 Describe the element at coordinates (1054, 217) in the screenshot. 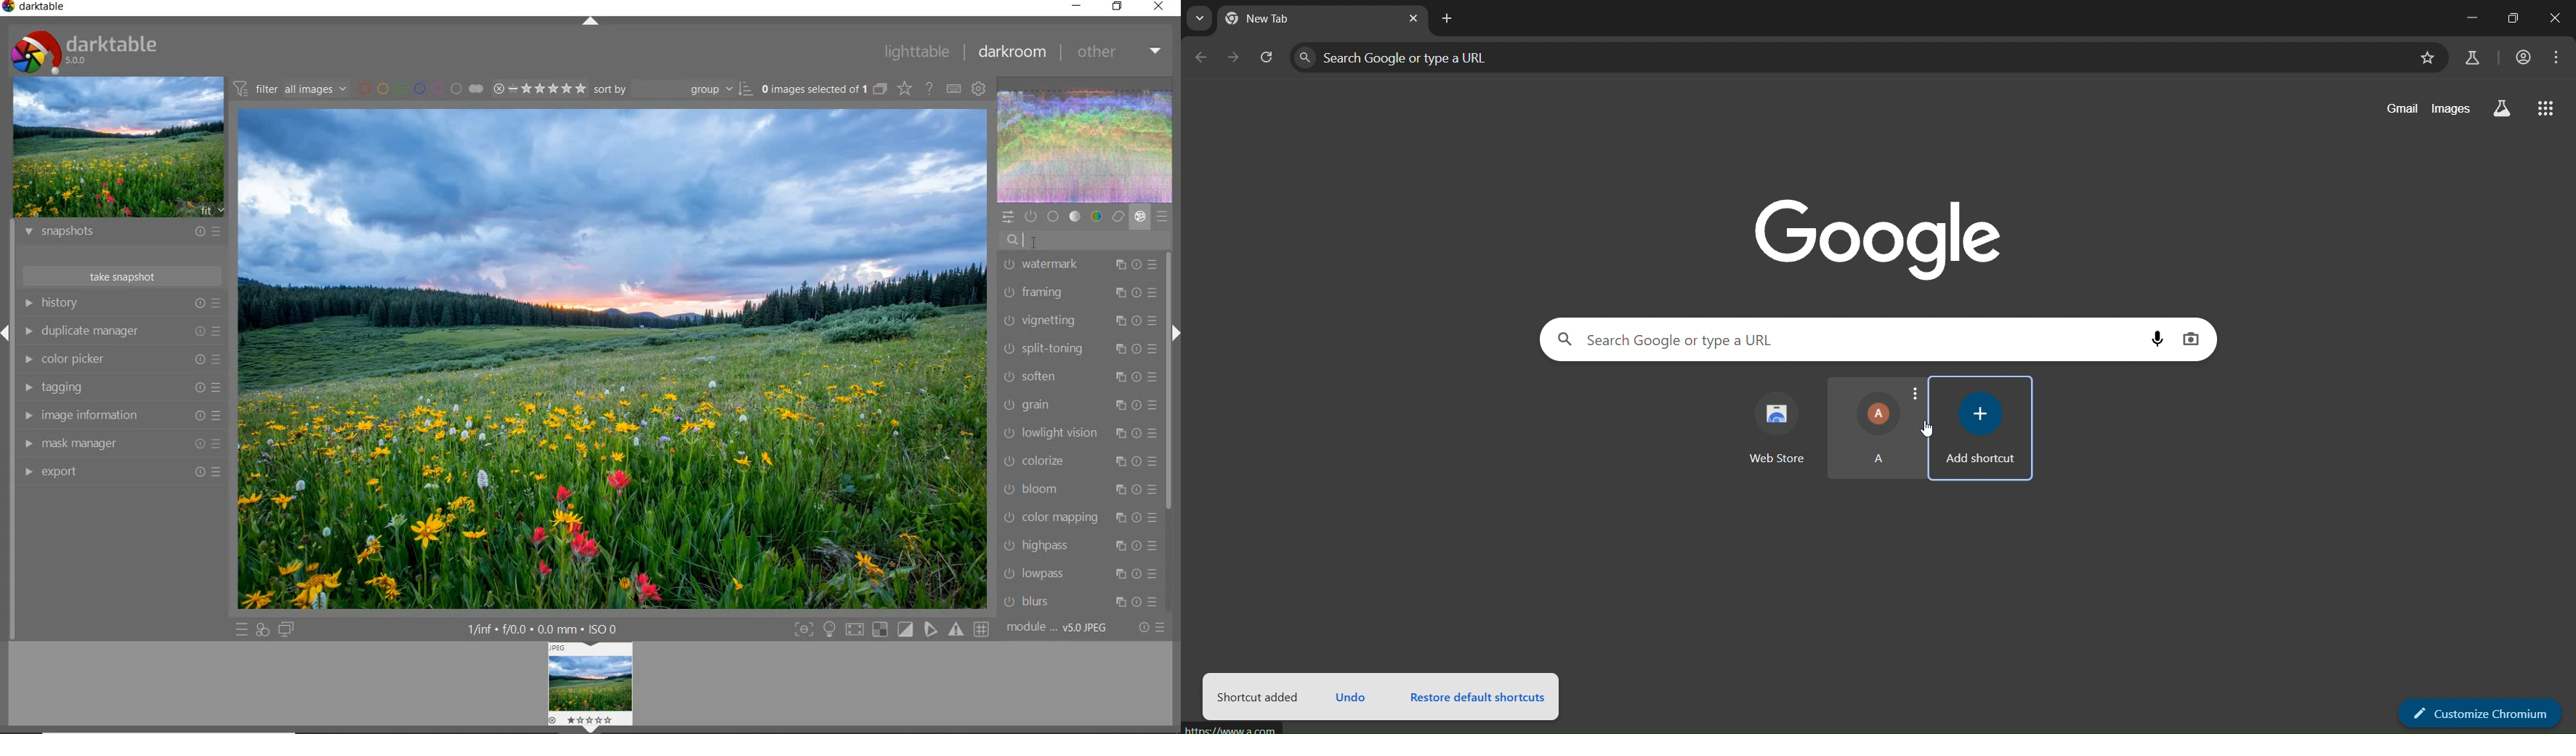

I see `base` at that location.